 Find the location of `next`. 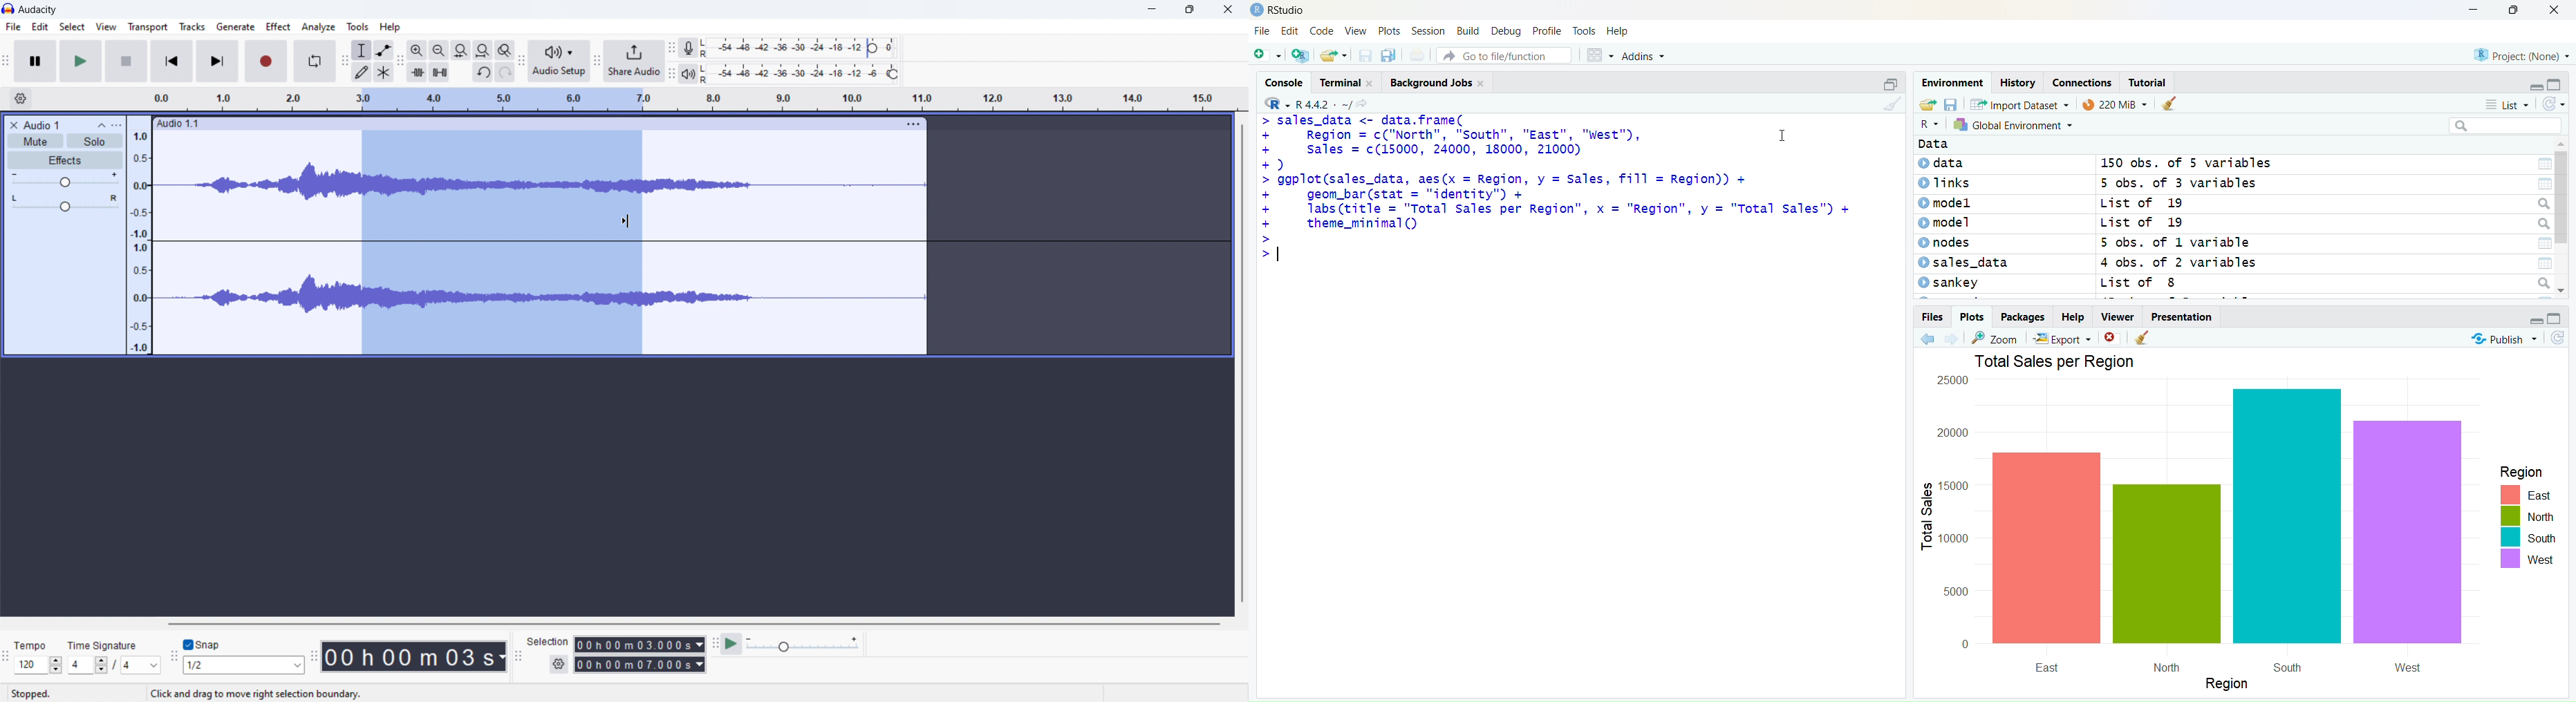

next is located at coordinates (1957, 338).